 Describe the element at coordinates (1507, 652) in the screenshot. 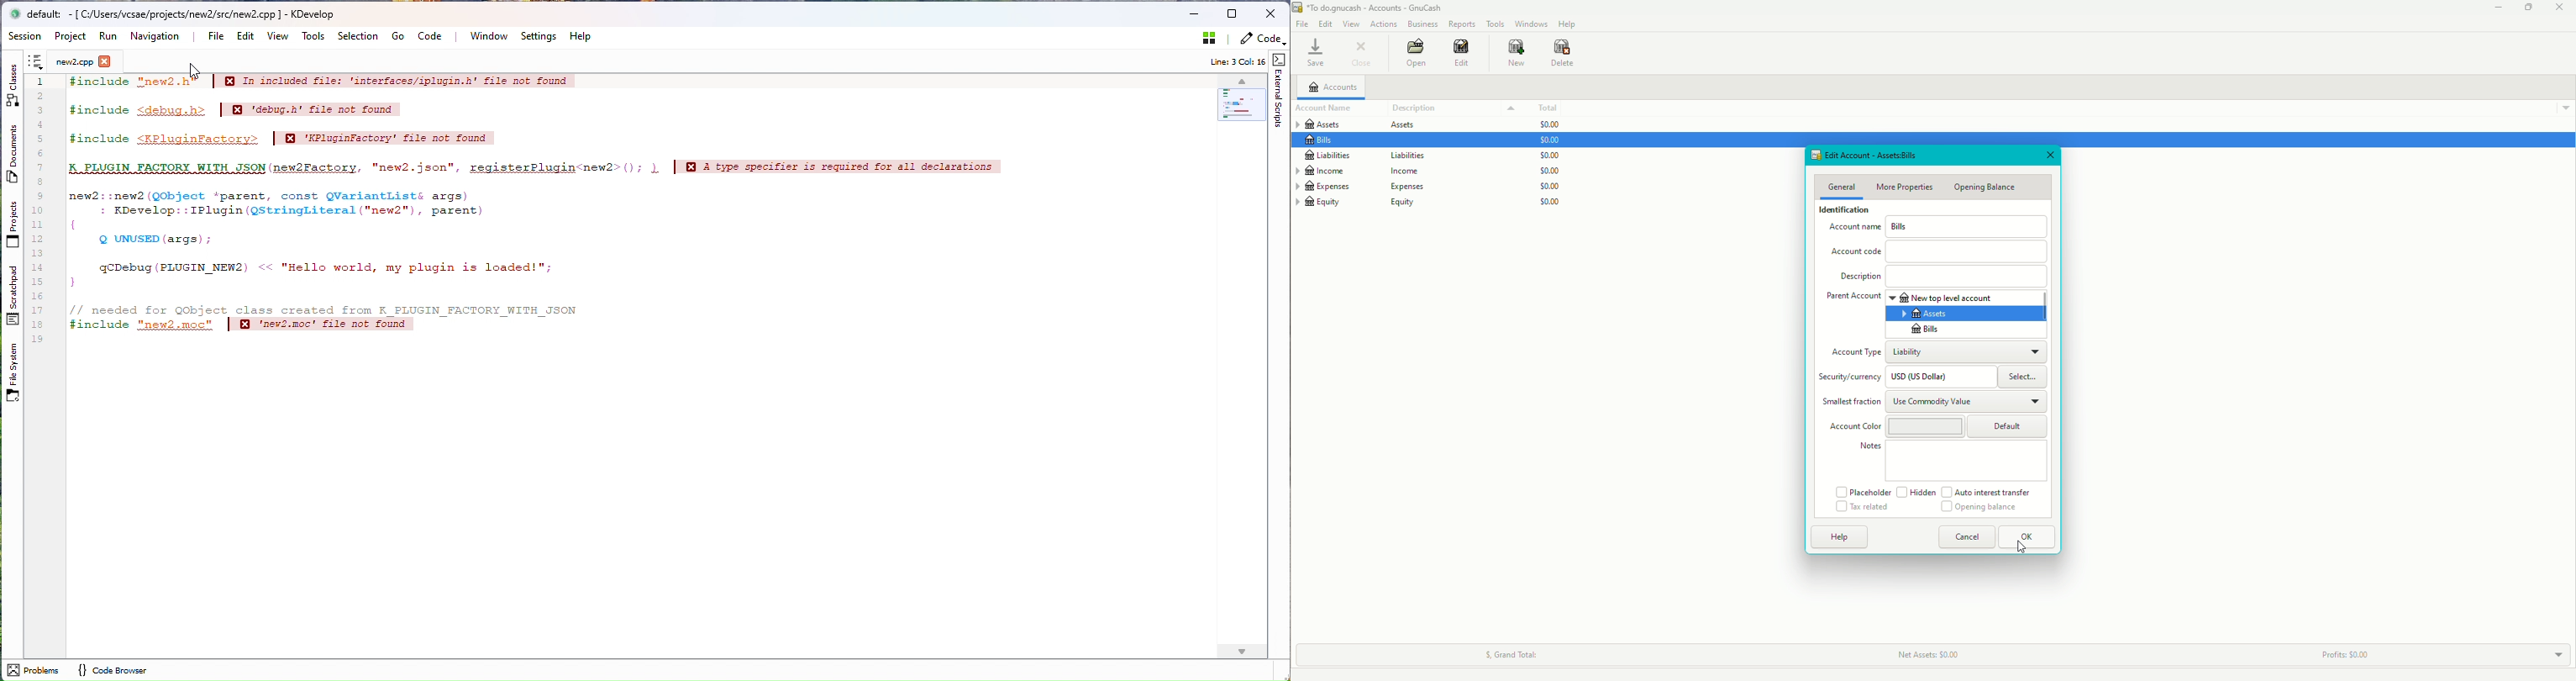

I see `Grand Total` at that location.